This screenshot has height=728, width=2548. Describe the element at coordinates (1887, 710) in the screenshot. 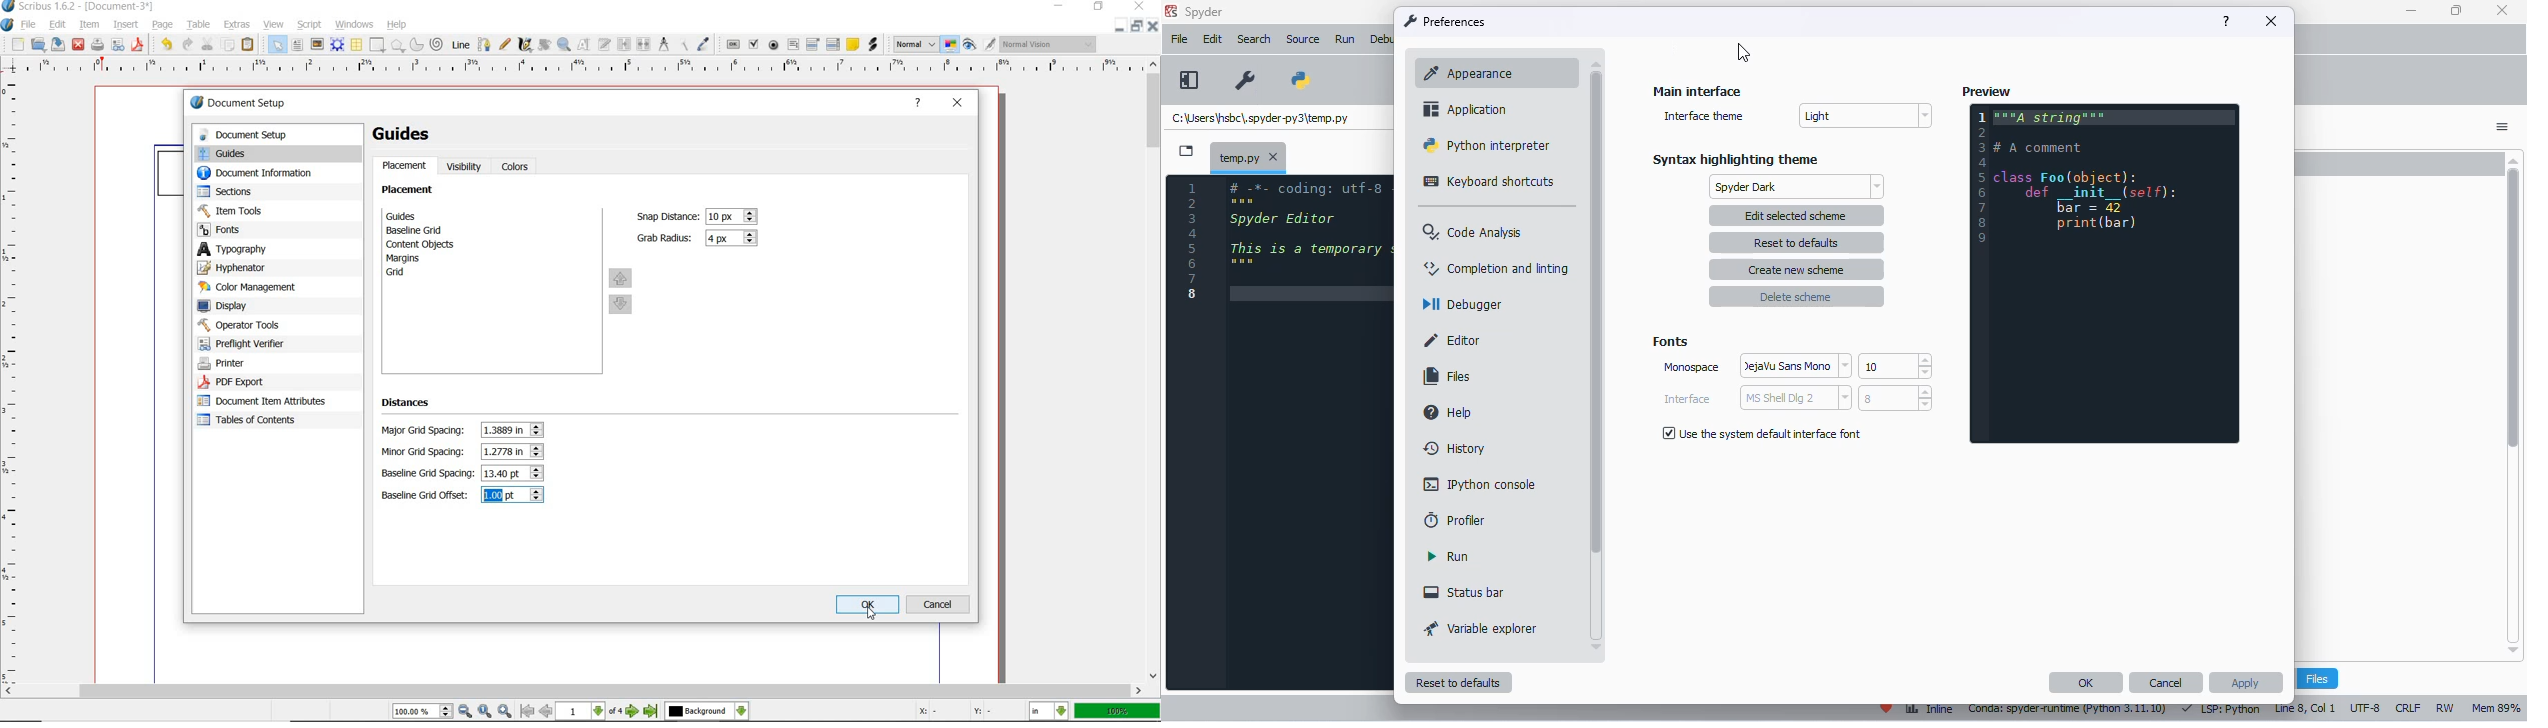

I see `help spyder!` at that location.